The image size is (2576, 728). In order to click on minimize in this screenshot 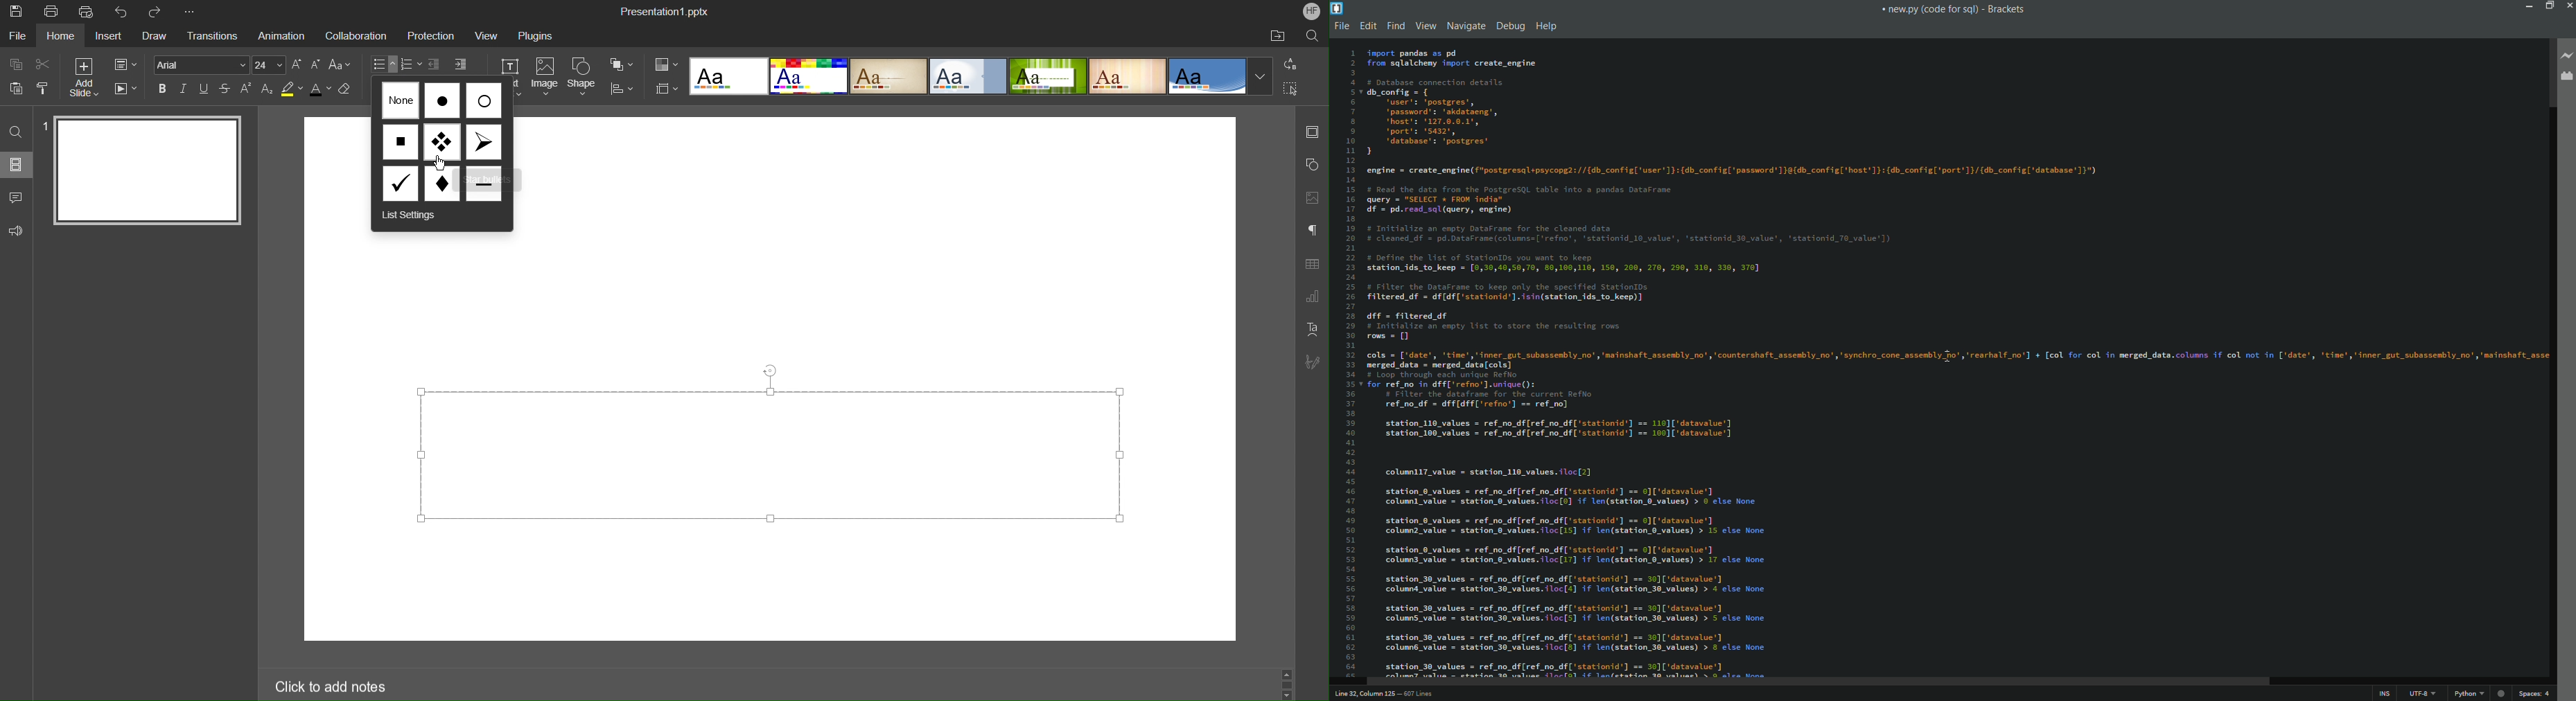, I will do `click(2527, 5)`.